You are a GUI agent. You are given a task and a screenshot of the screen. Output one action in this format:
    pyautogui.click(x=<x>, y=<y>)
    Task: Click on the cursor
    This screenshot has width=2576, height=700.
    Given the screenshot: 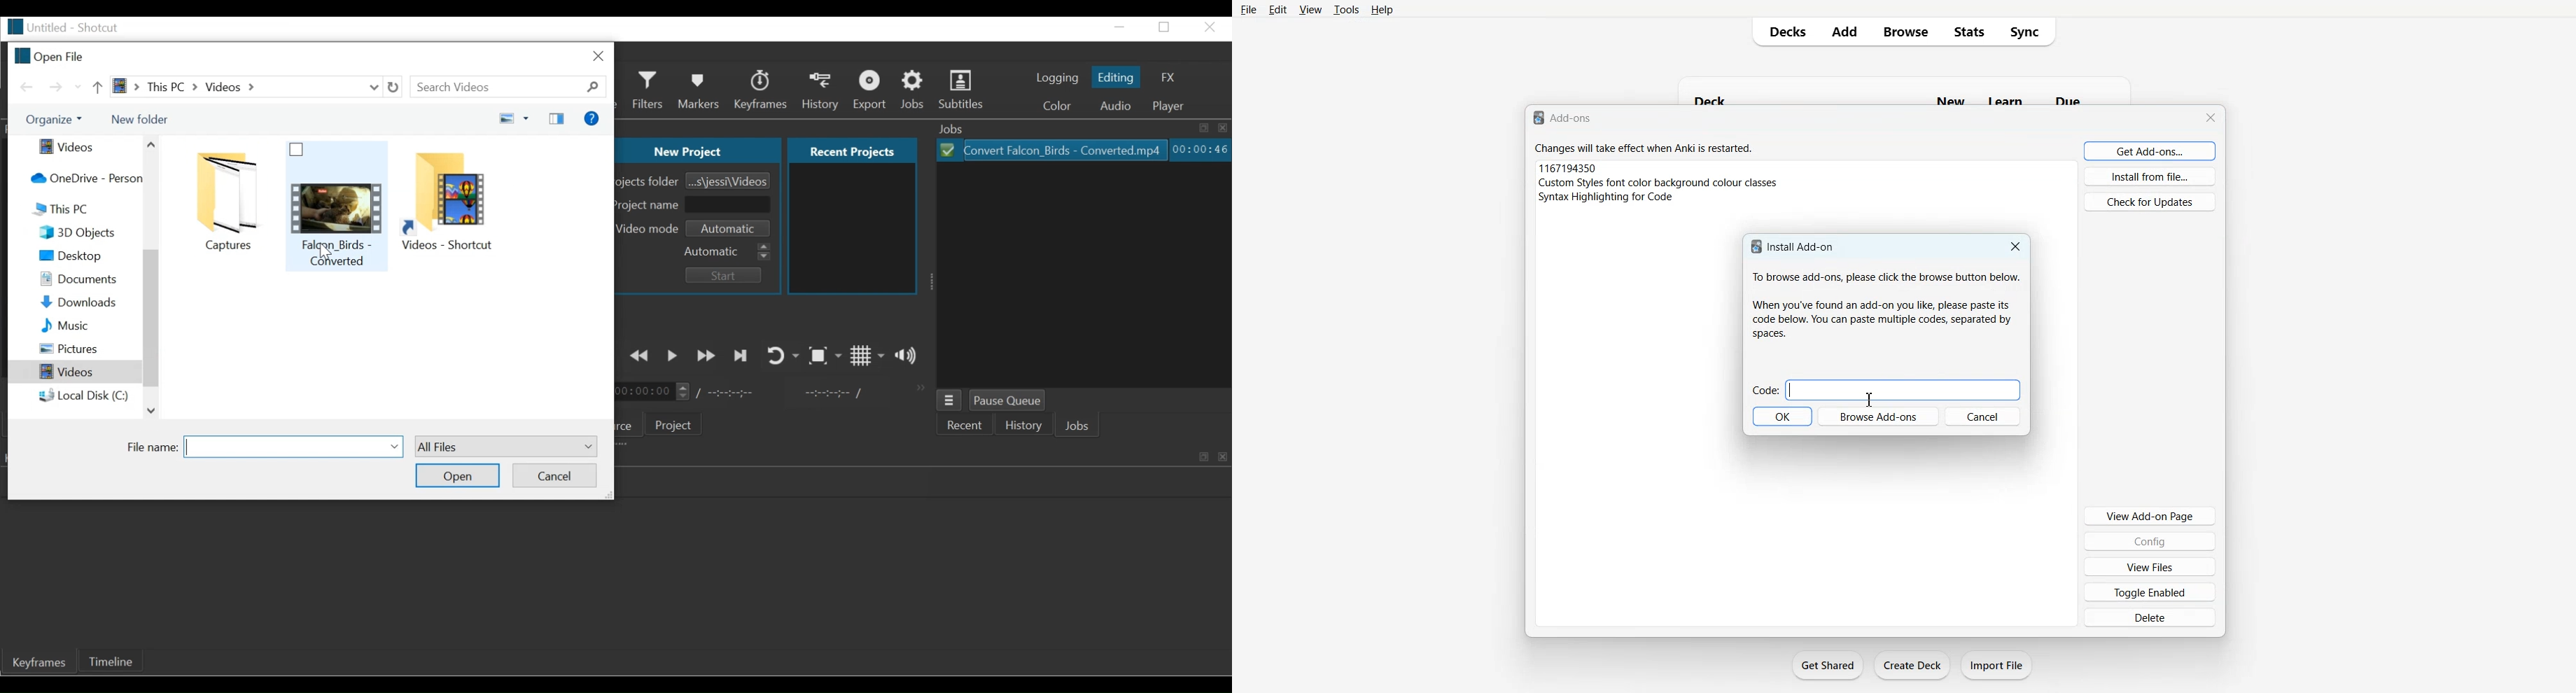 What is the action you would take?
    pyautogui.click(x=1868, y=400)
    